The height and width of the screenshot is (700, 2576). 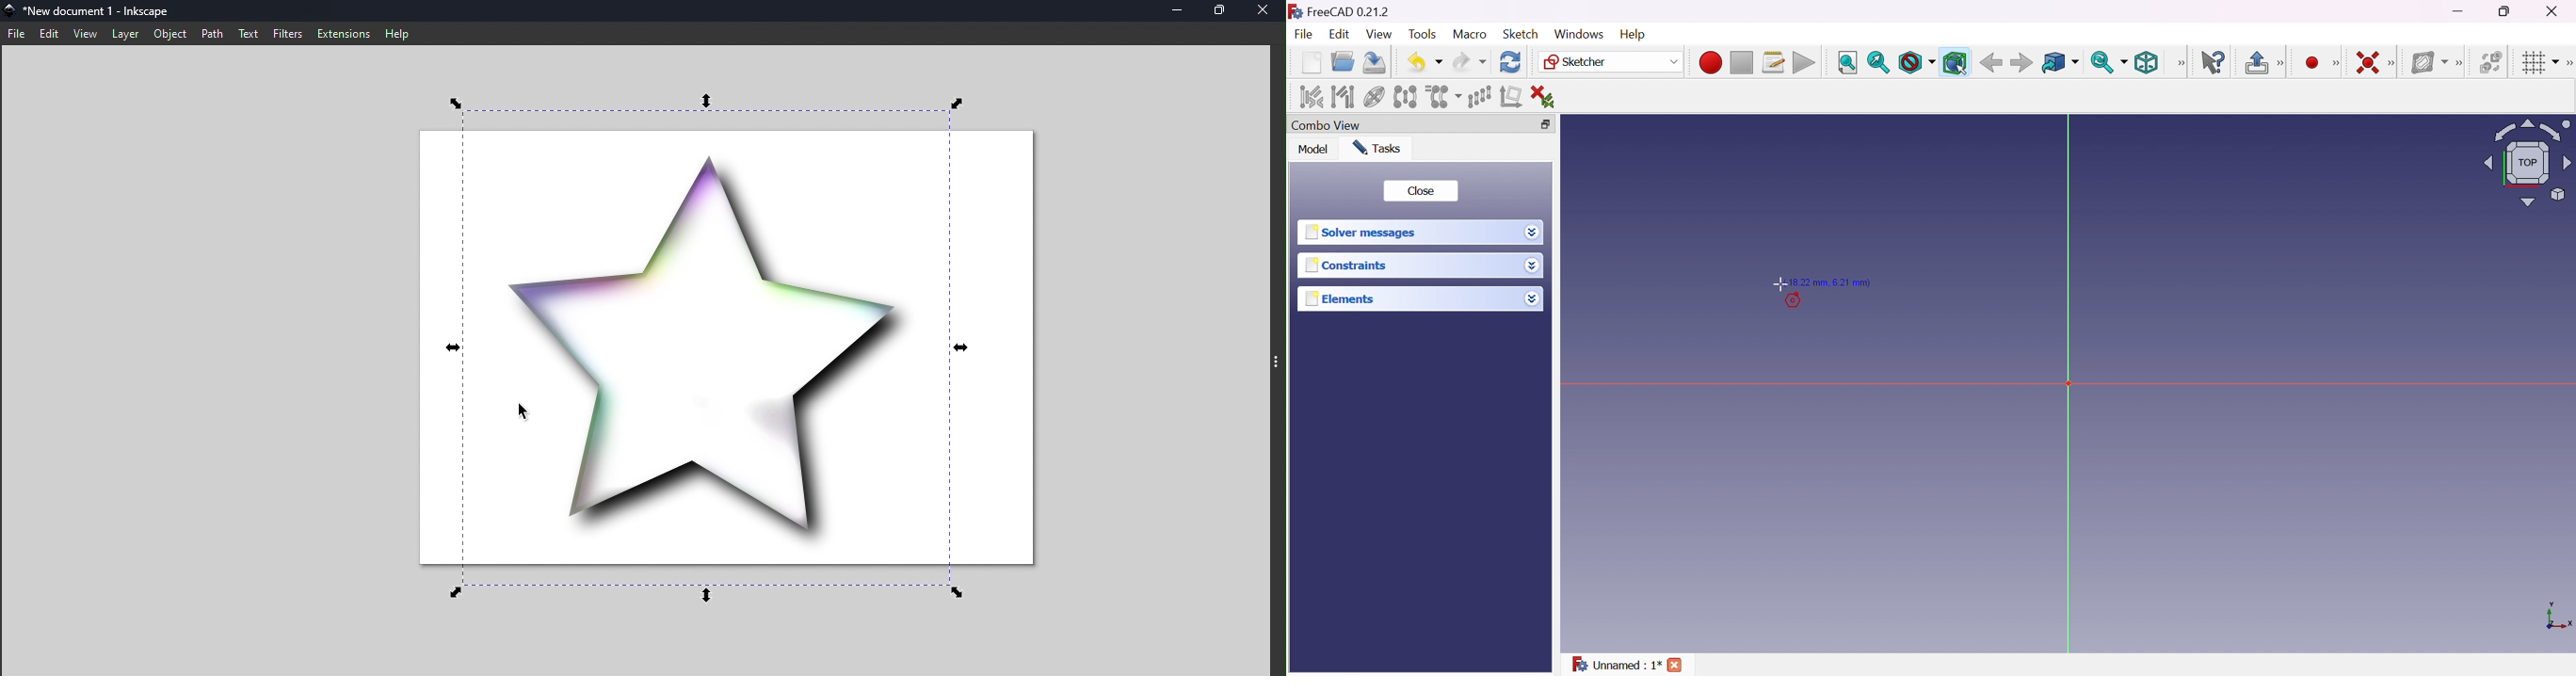 What do you see at coordinates (516, 410) in the screenshot?
I see `cursor` at bounding box center [516, 410].